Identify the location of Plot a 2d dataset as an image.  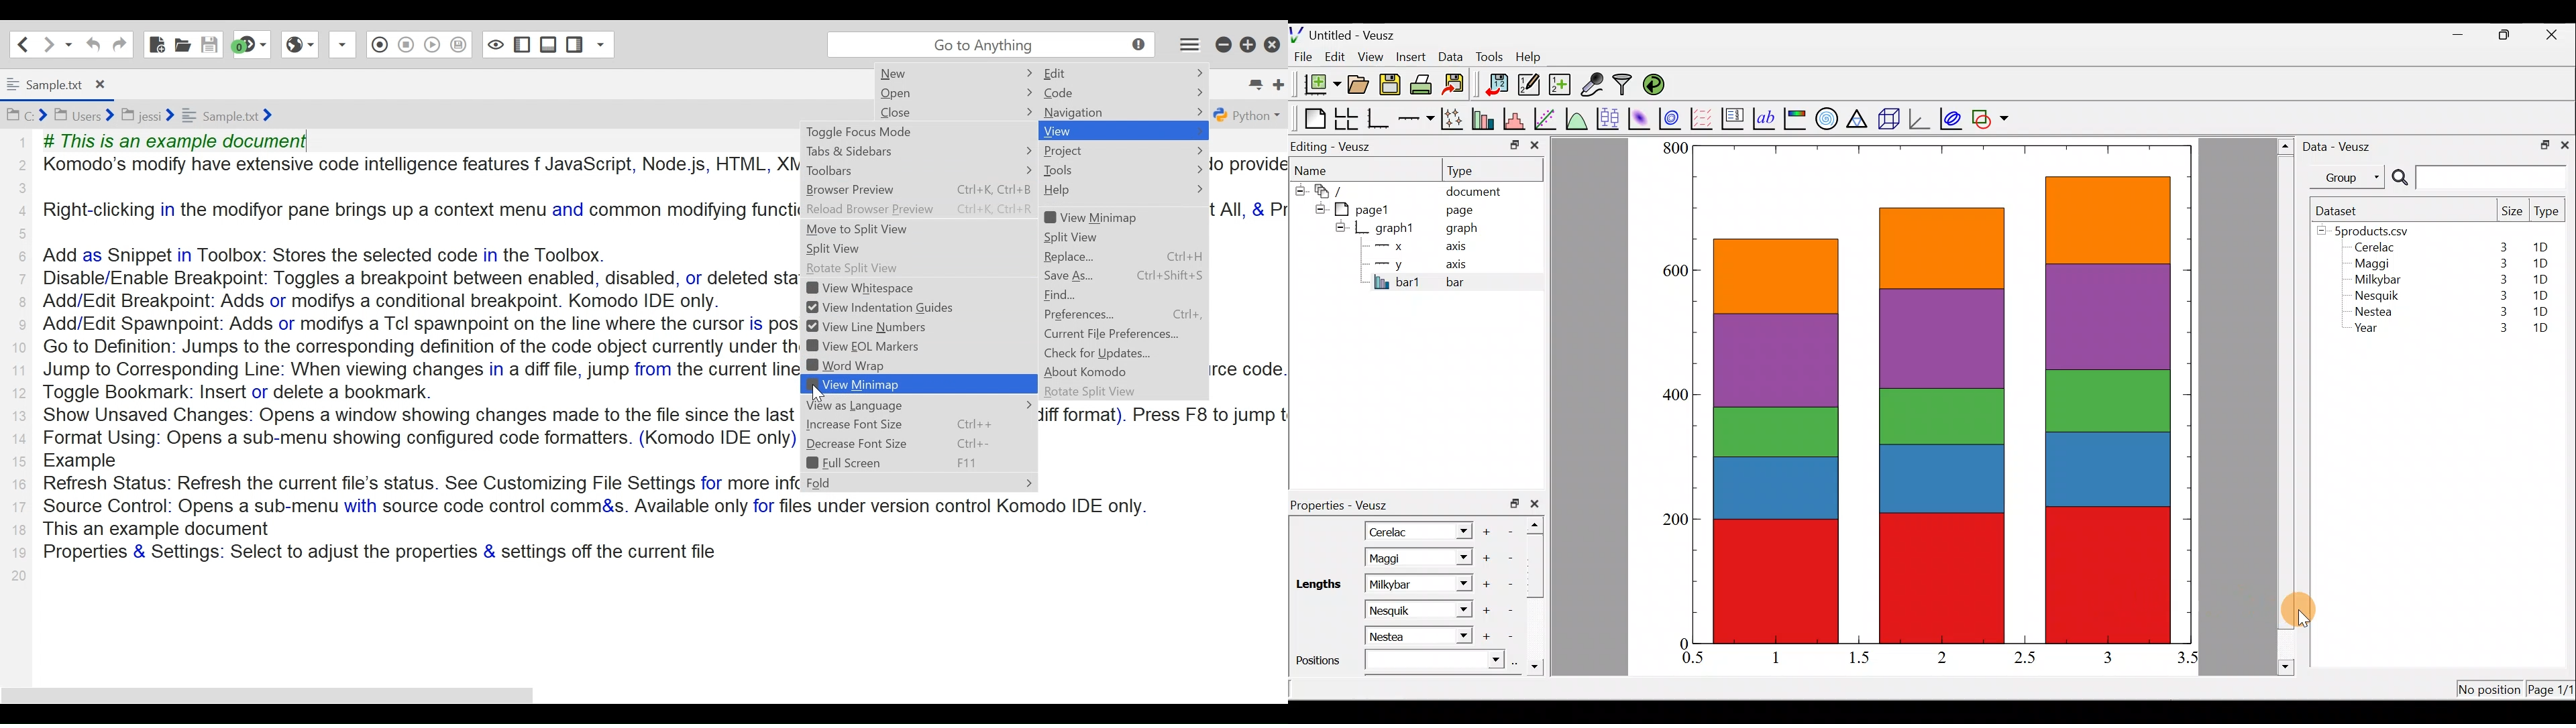
(1641, 117).